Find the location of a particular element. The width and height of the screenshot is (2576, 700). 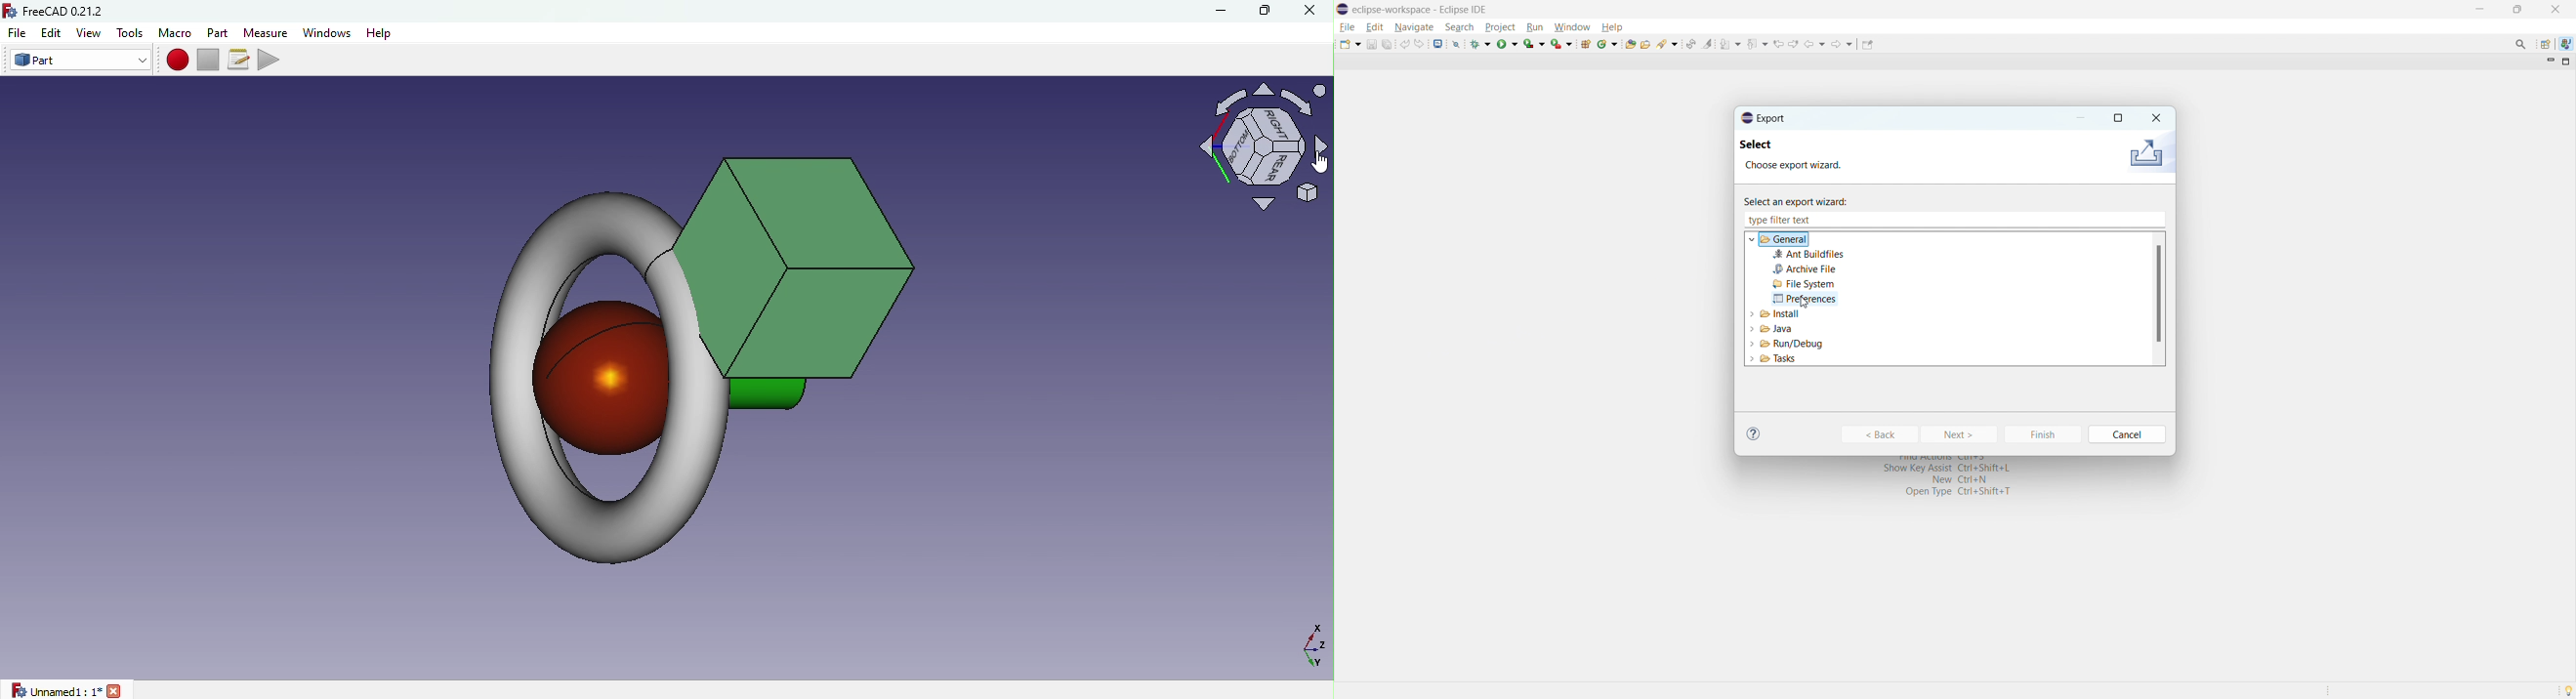

save all is located at coordinates (1387, 44).